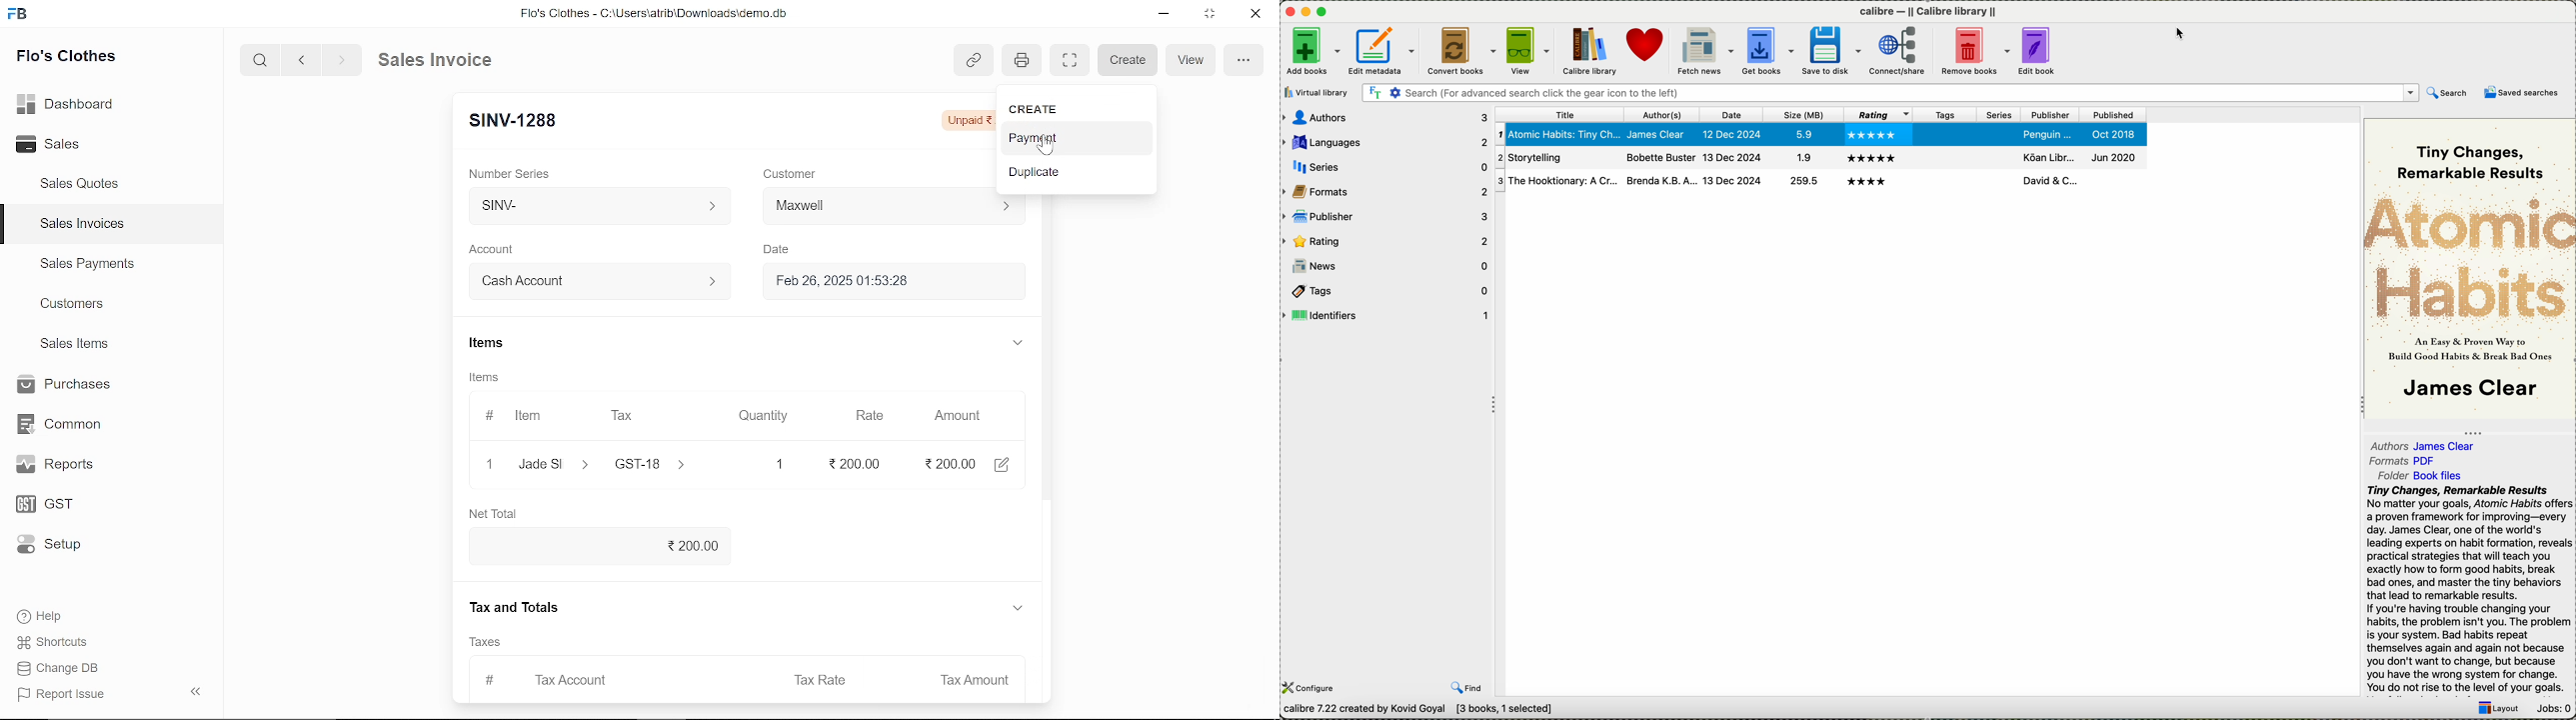  Describe the element at coordinates (1418, 709) in the screenshot. I see `calibre 7.22 created by Kovid Goyal [3 books]` at that location.